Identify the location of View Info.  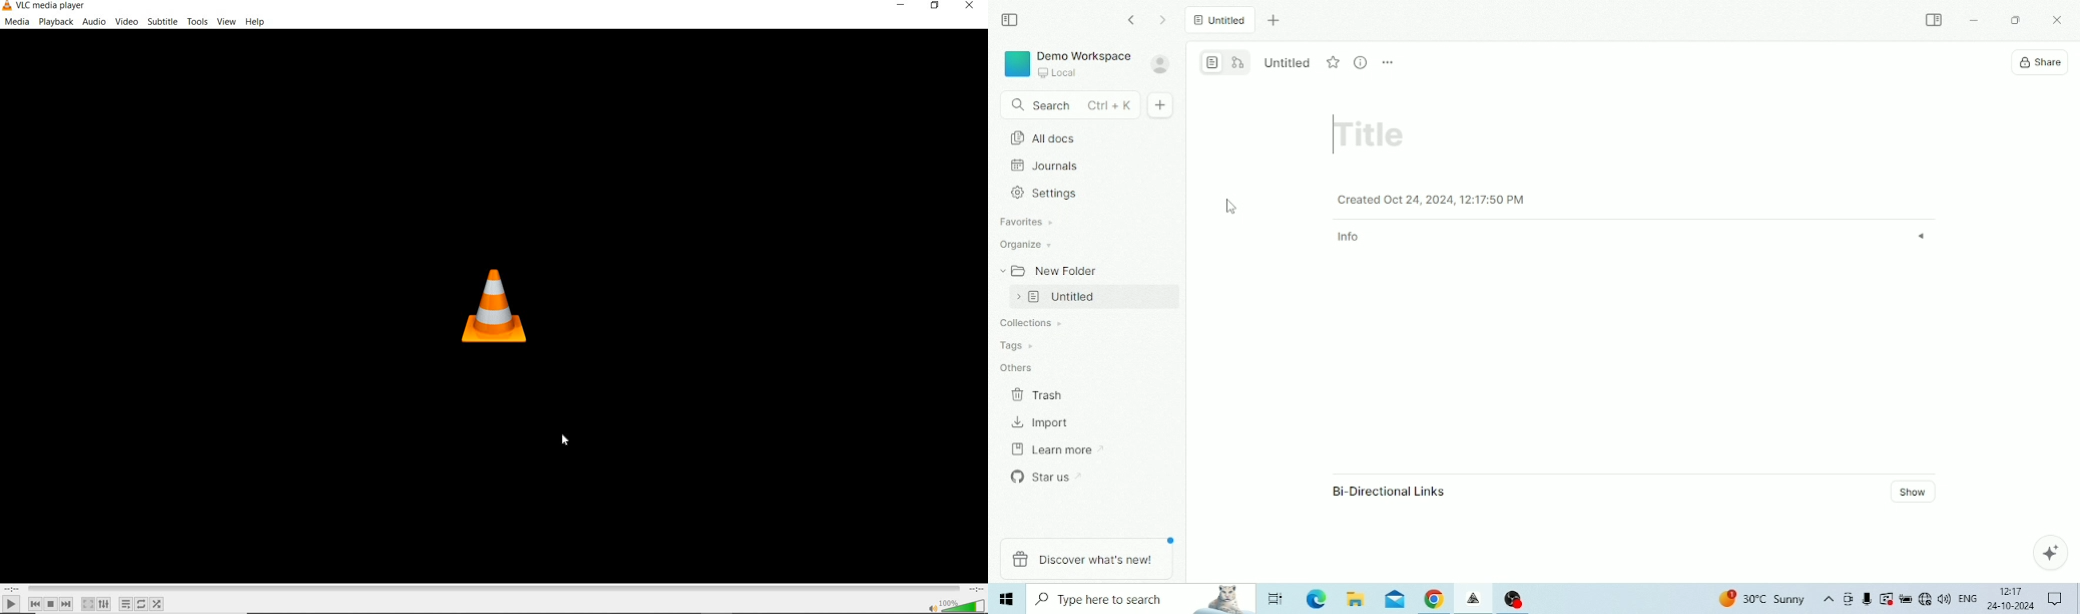
(1361, 63).